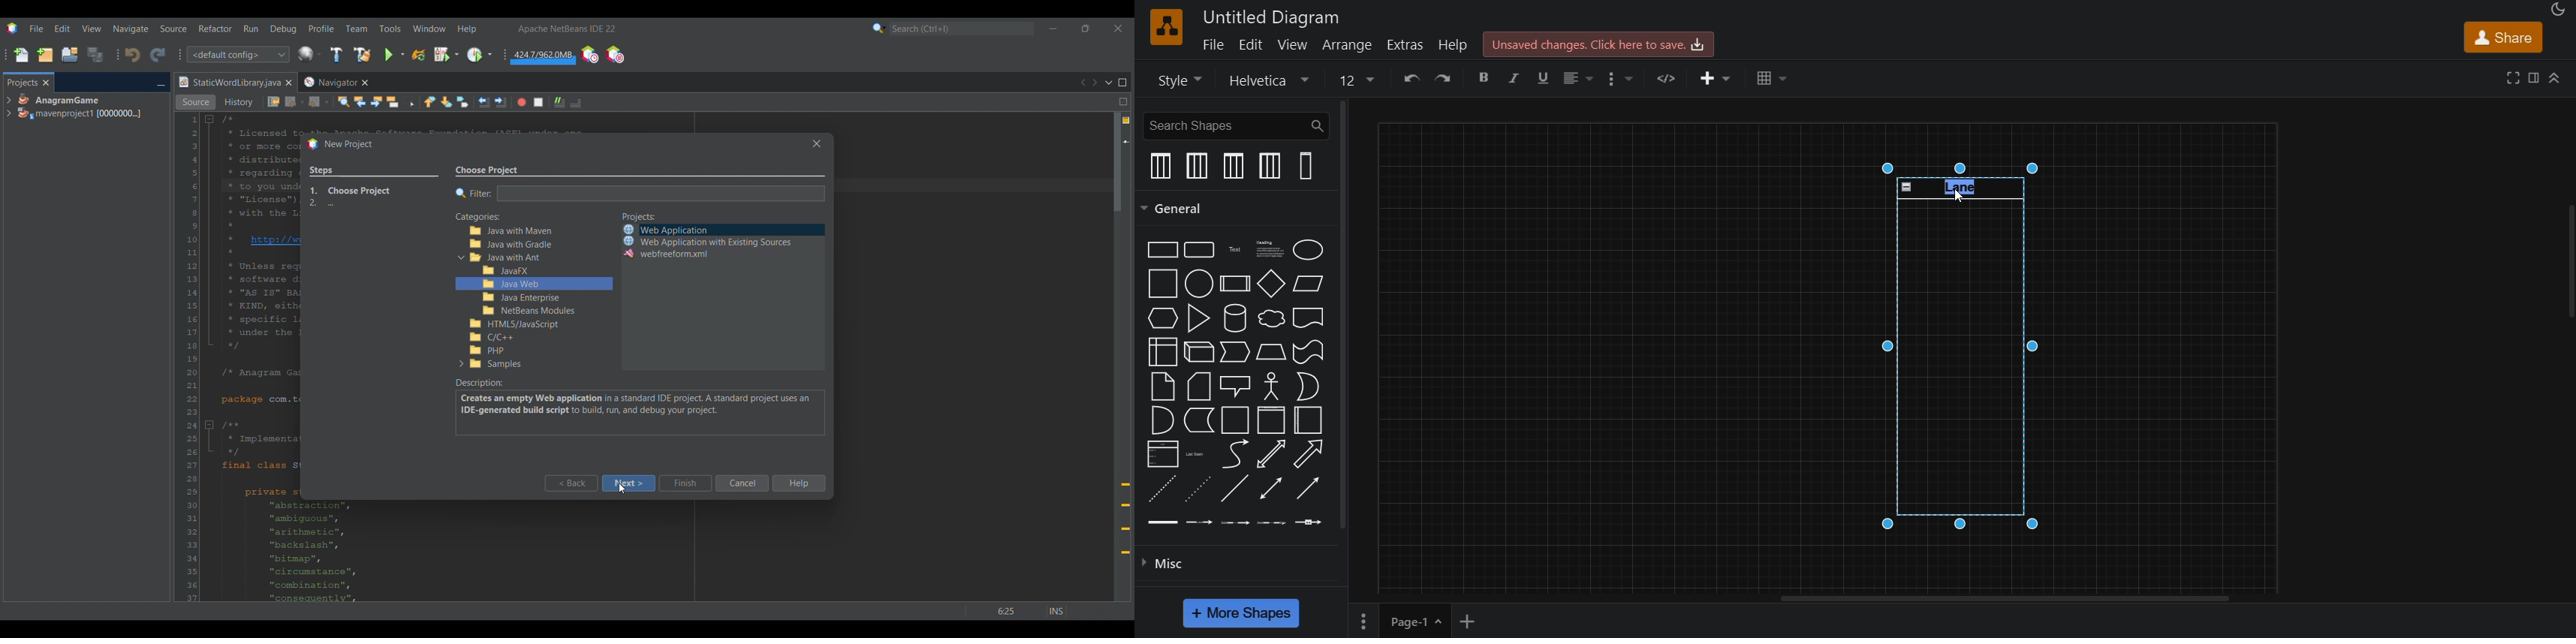  Describe the element at coordinates (1167, 27) in the screenshot. I see `logo` at that location.